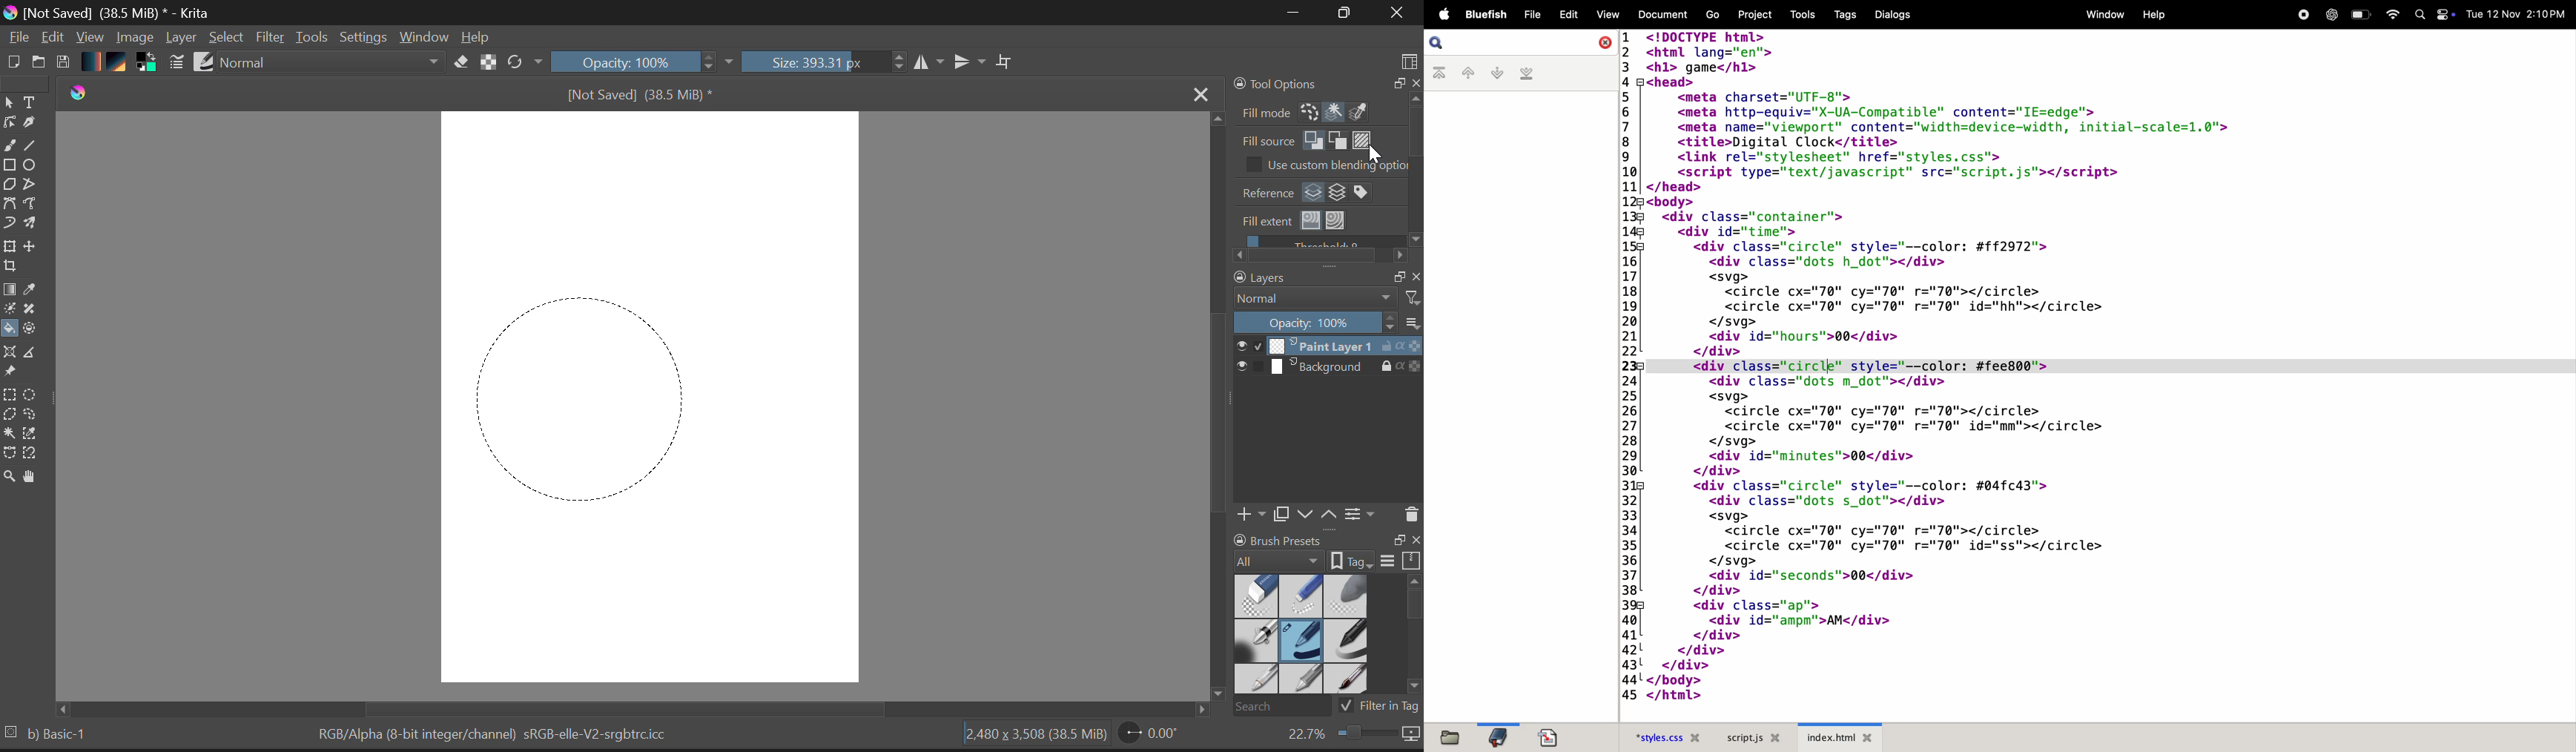 Image resolution: width=2576 pixels, height=756 pixels. I want to click on Transform Layers, so click(12, 246).